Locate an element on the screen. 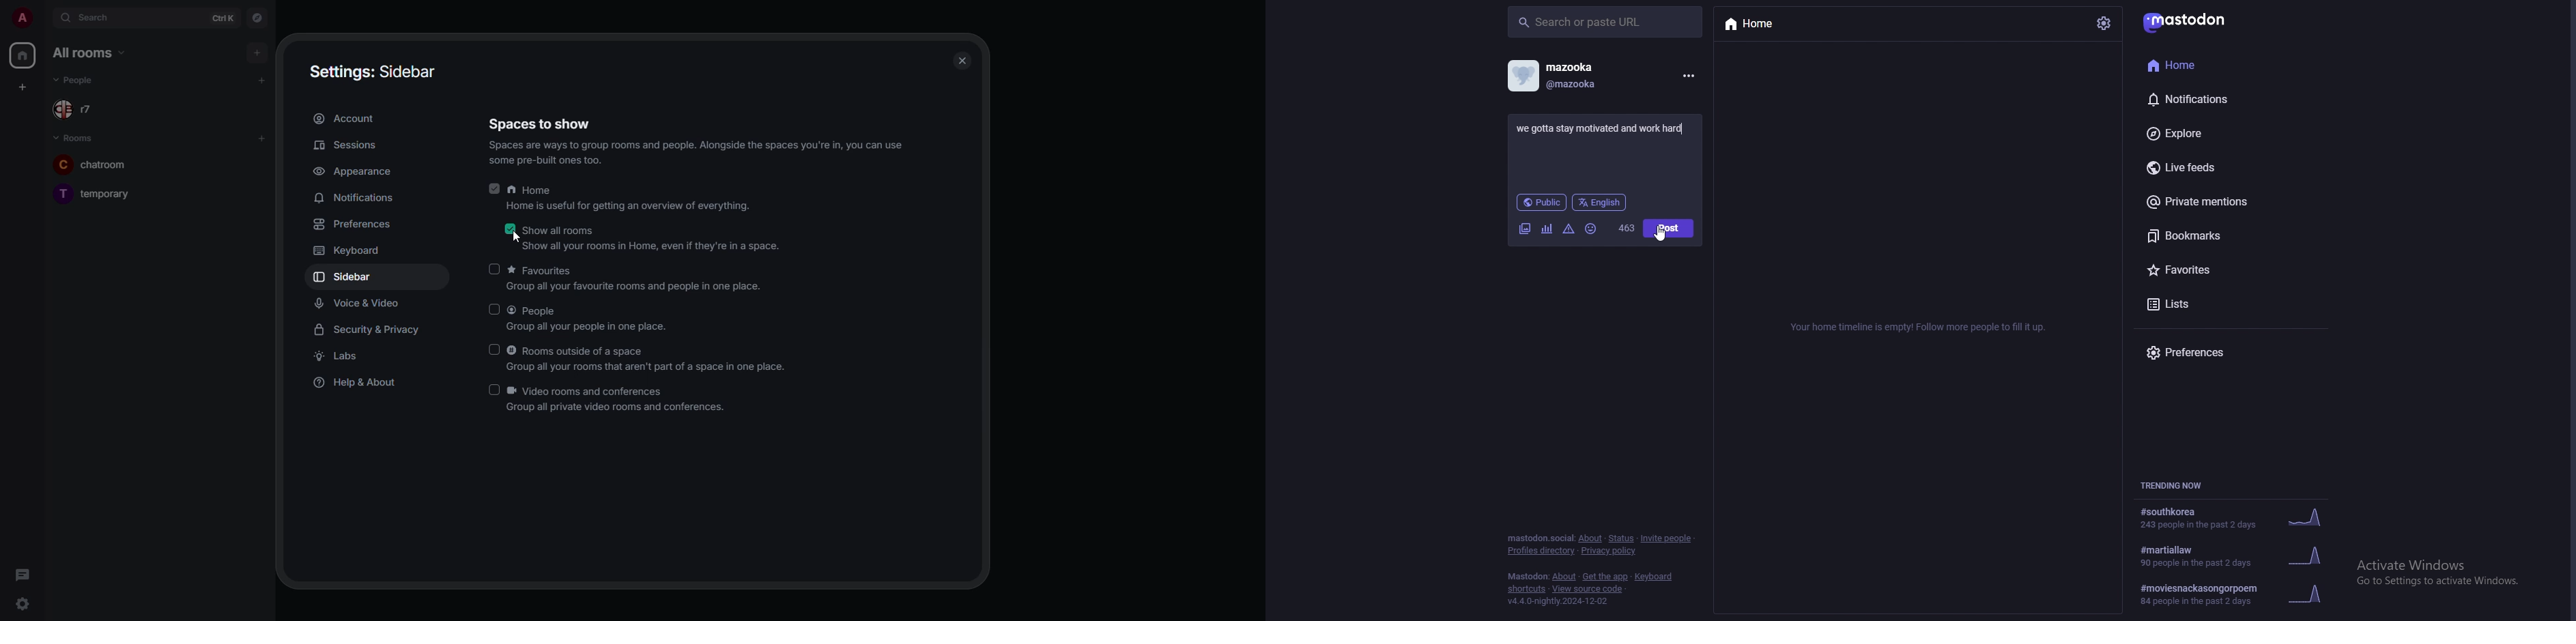 This screenshot has height=644, width=2576. mastodon is located at coordinates (1528, 576).